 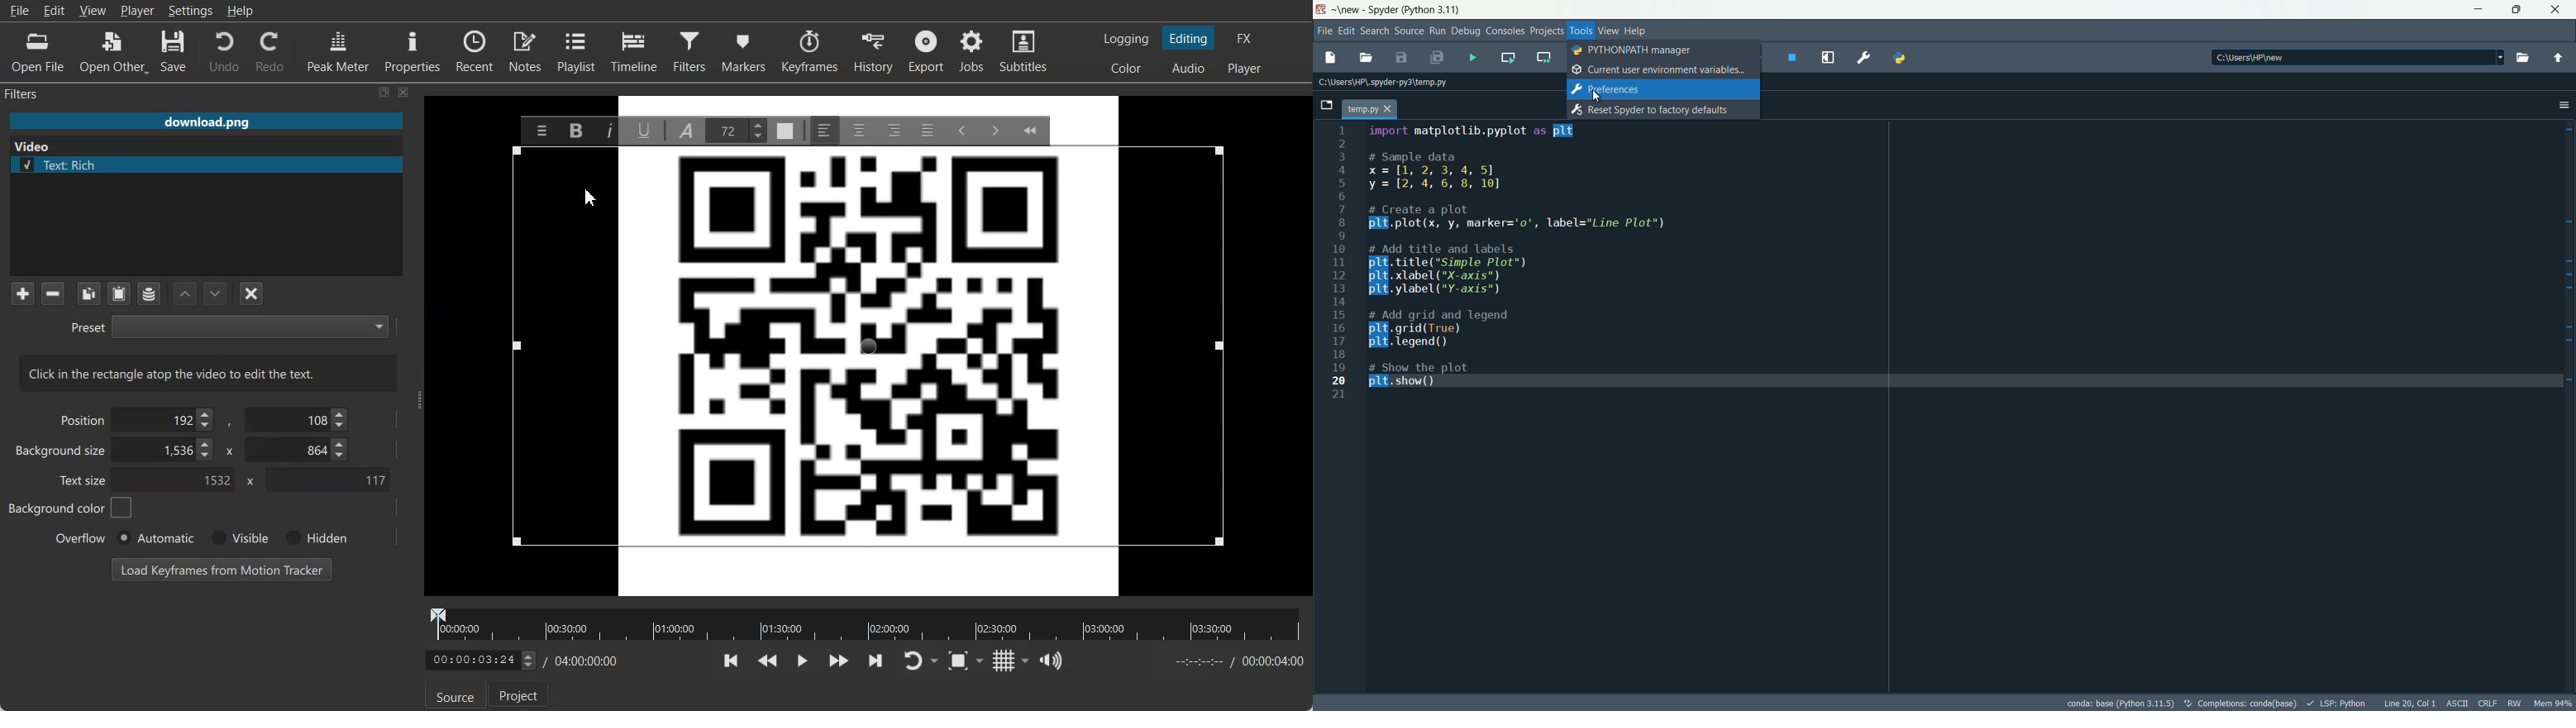 I want to click on Position, so click(x=79, y=419).